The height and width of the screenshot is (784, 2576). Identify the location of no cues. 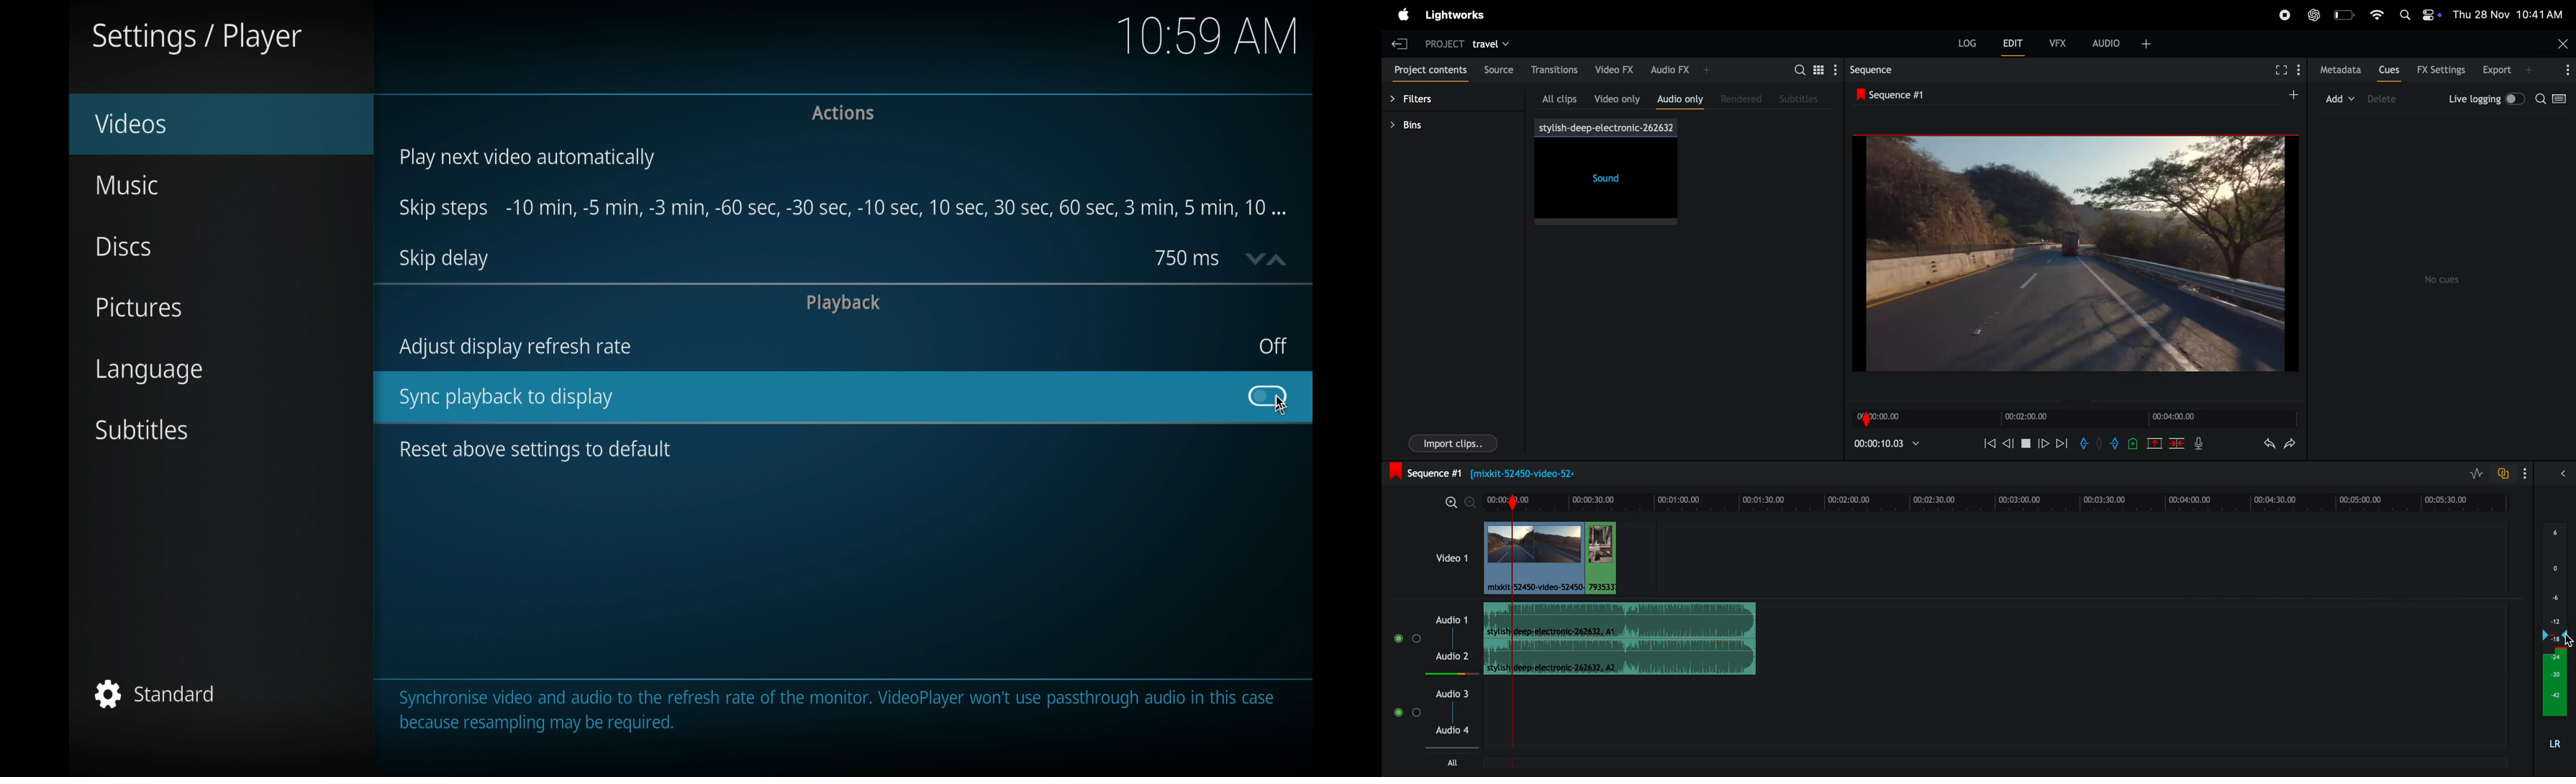
(2444, 279).